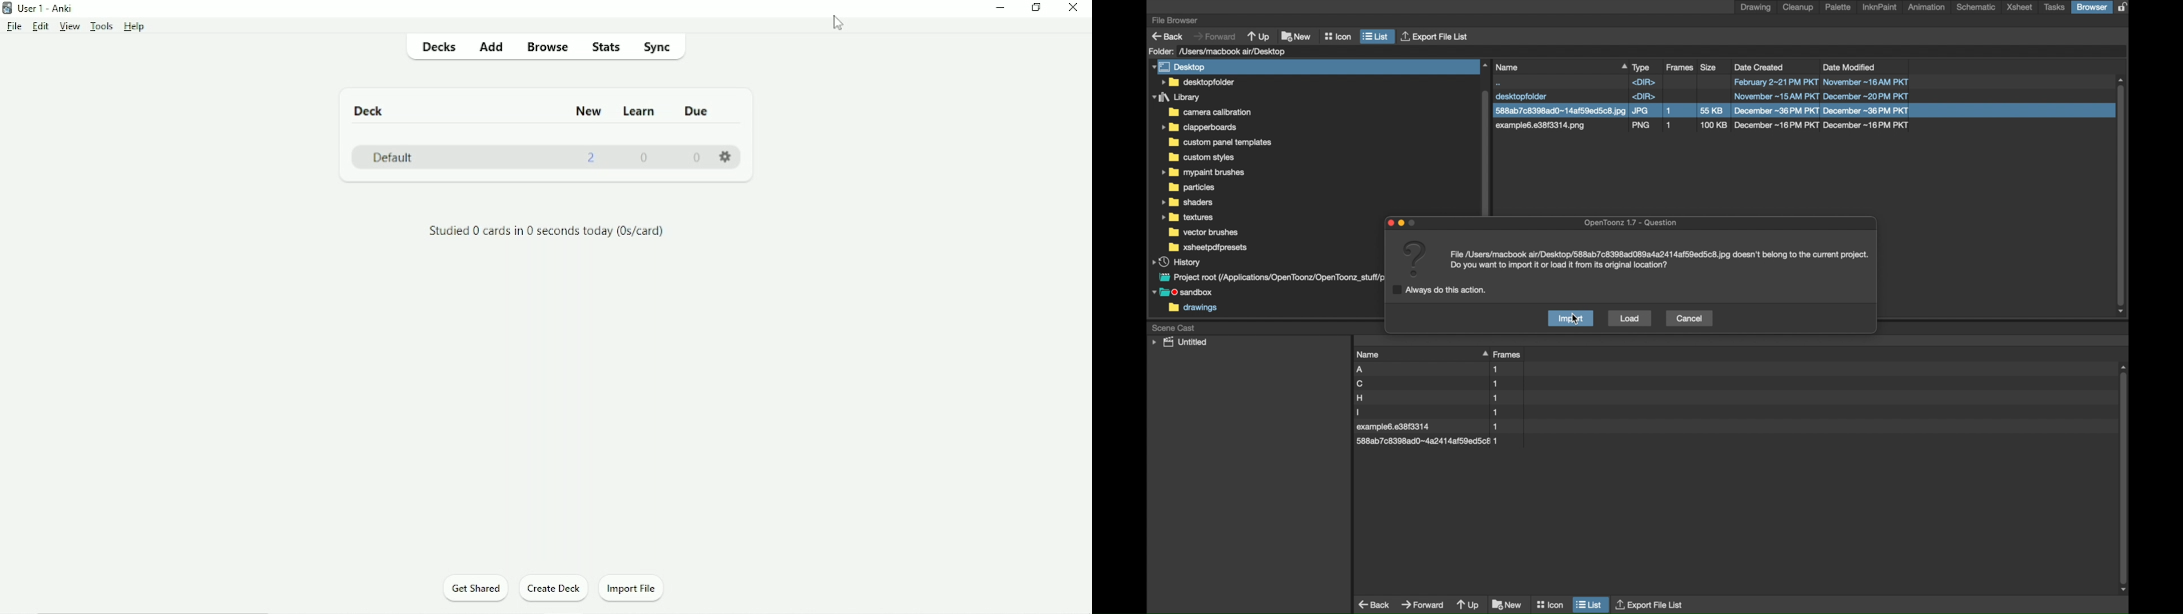 Image resolution: width=2184 pixels, height=616 pixels. I want to click on Due, so click(697, 111).